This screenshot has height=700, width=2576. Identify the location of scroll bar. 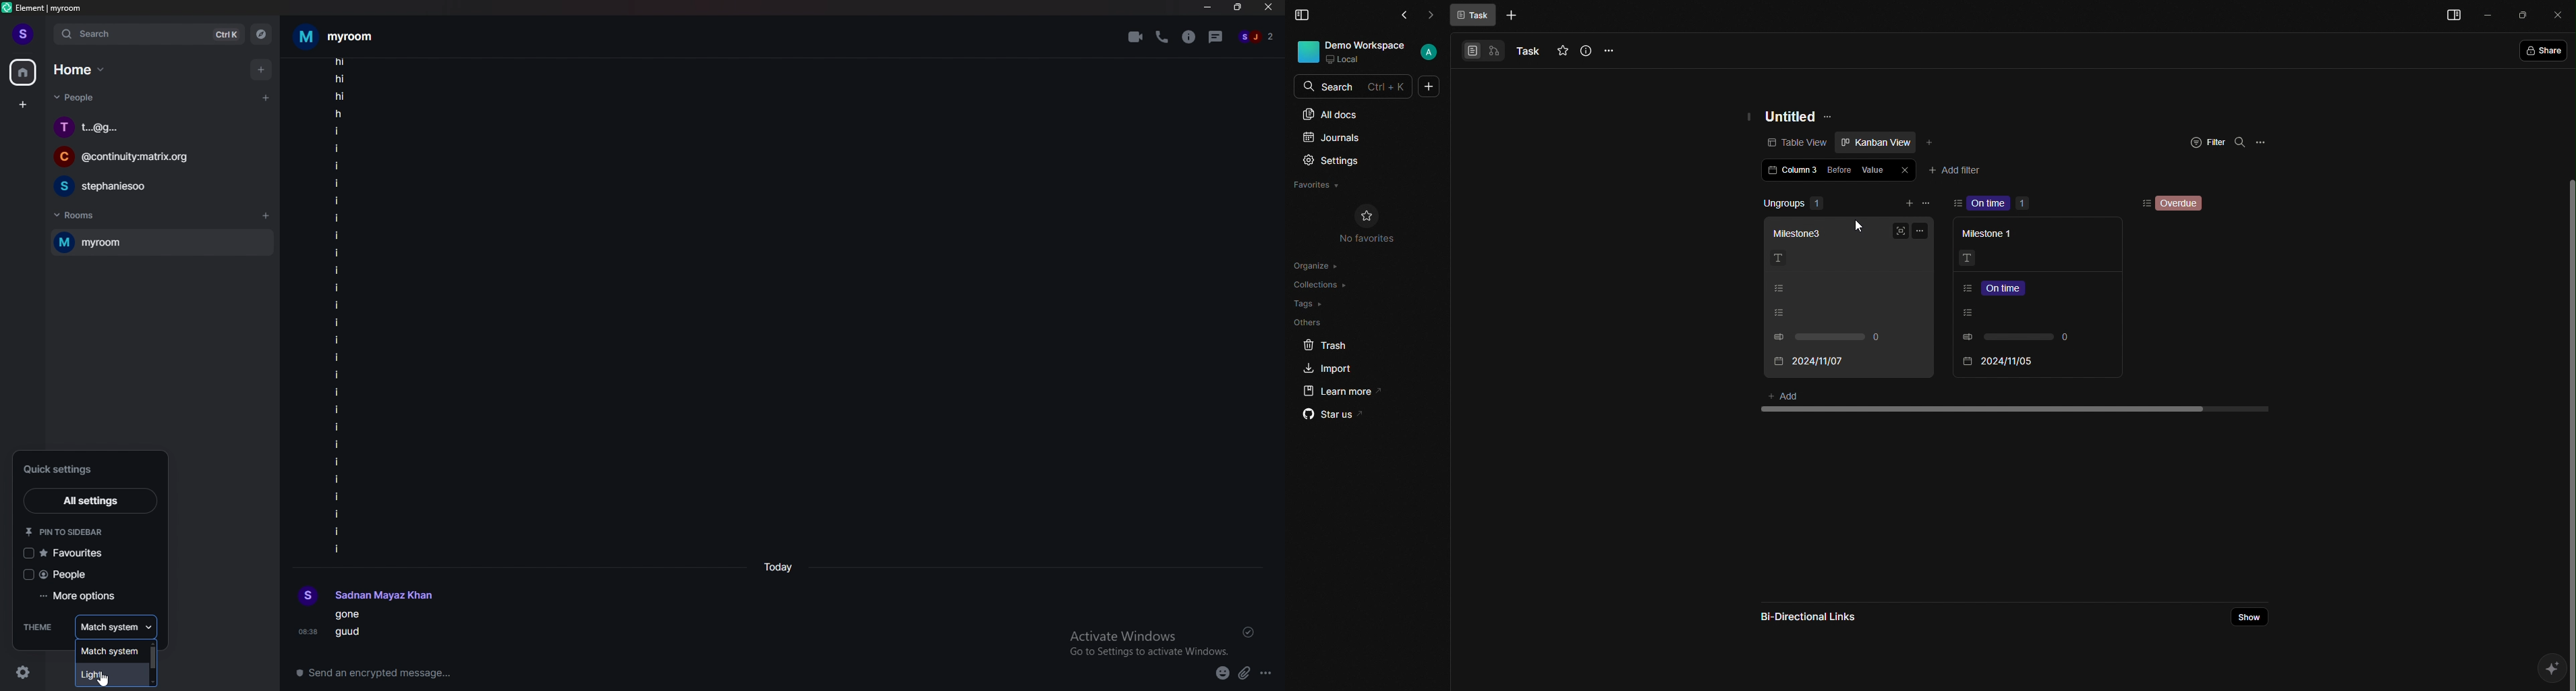
(152, 663).